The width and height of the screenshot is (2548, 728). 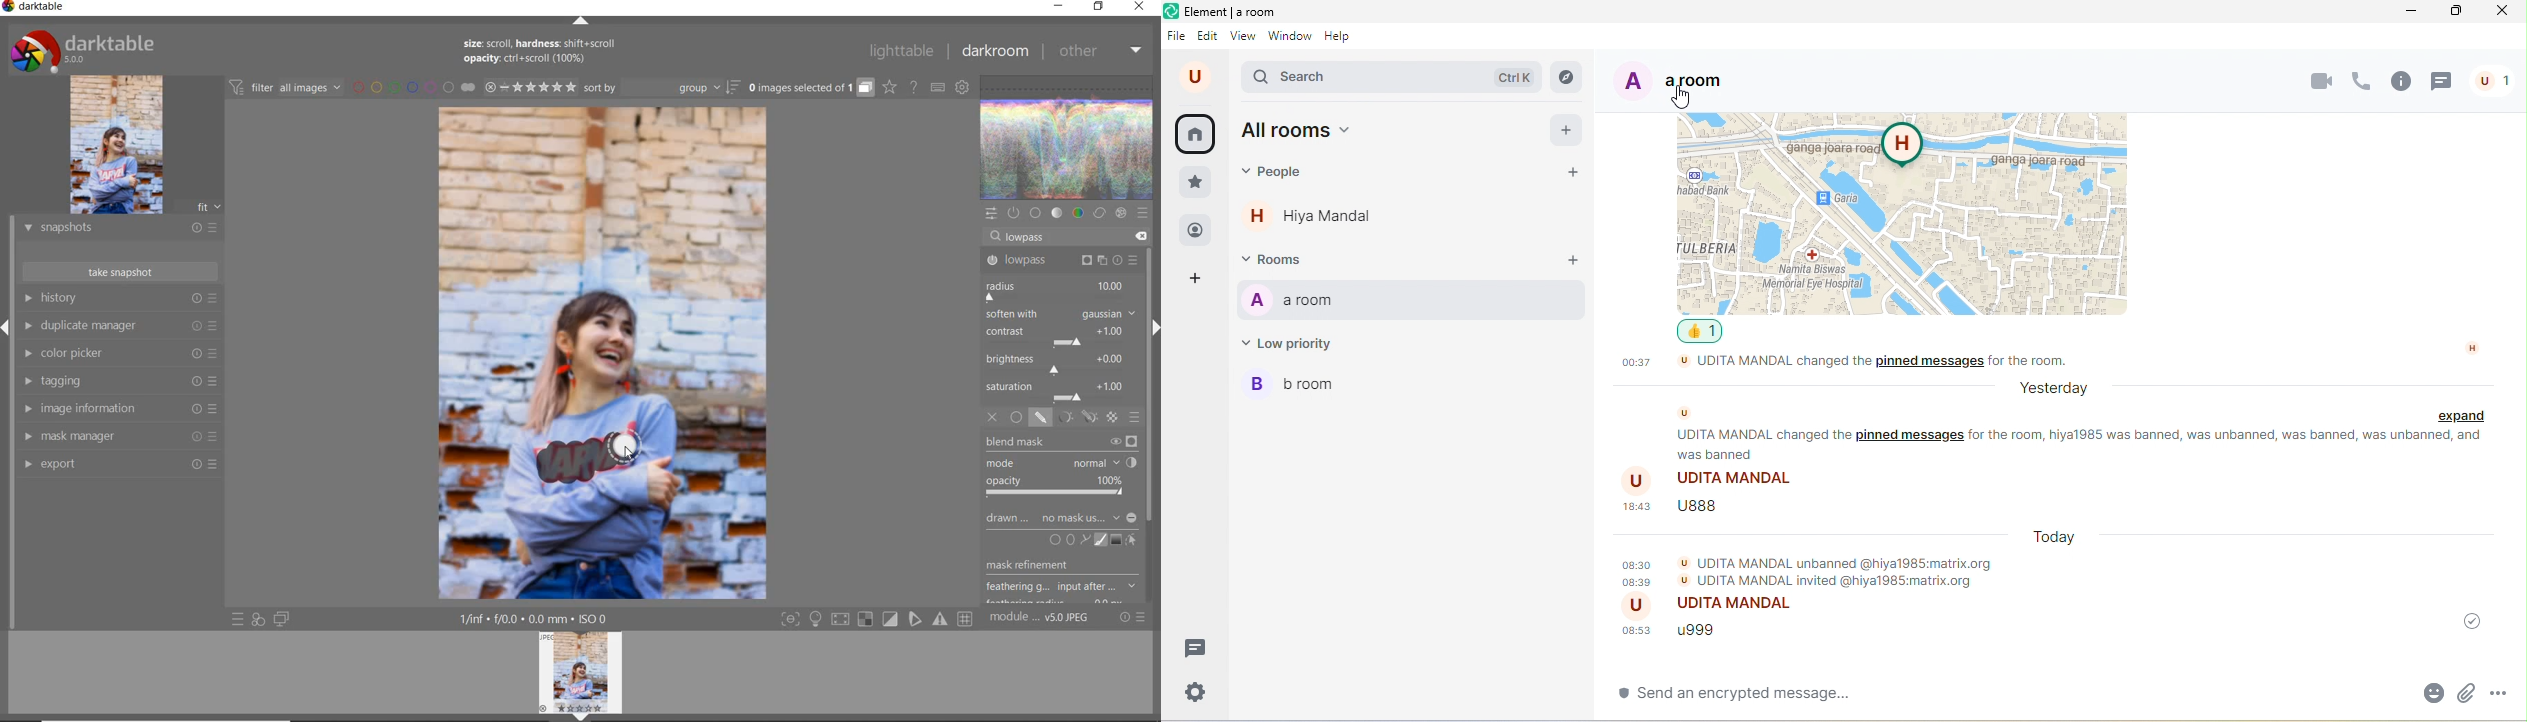 I want to click on hiya mandal, so click(x=1318, y=220).